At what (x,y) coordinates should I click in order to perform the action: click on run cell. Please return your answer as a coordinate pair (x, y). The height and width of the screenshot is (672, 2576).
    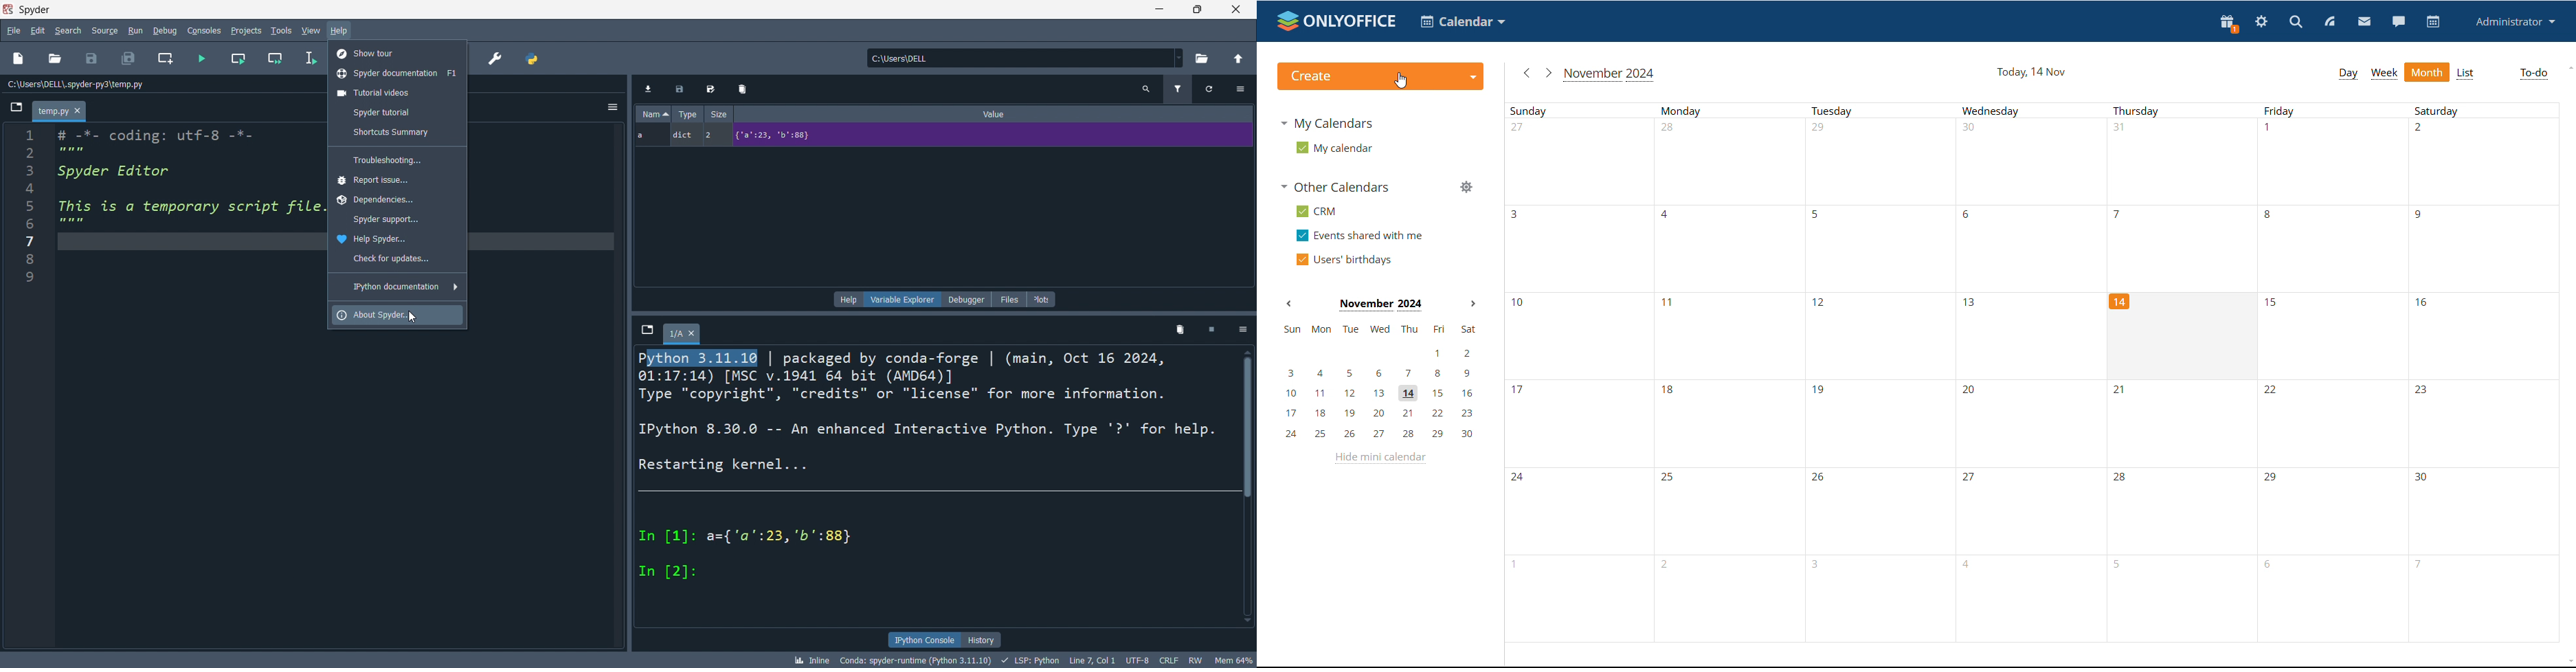
    Looking at the image, I should click on (274, 59).